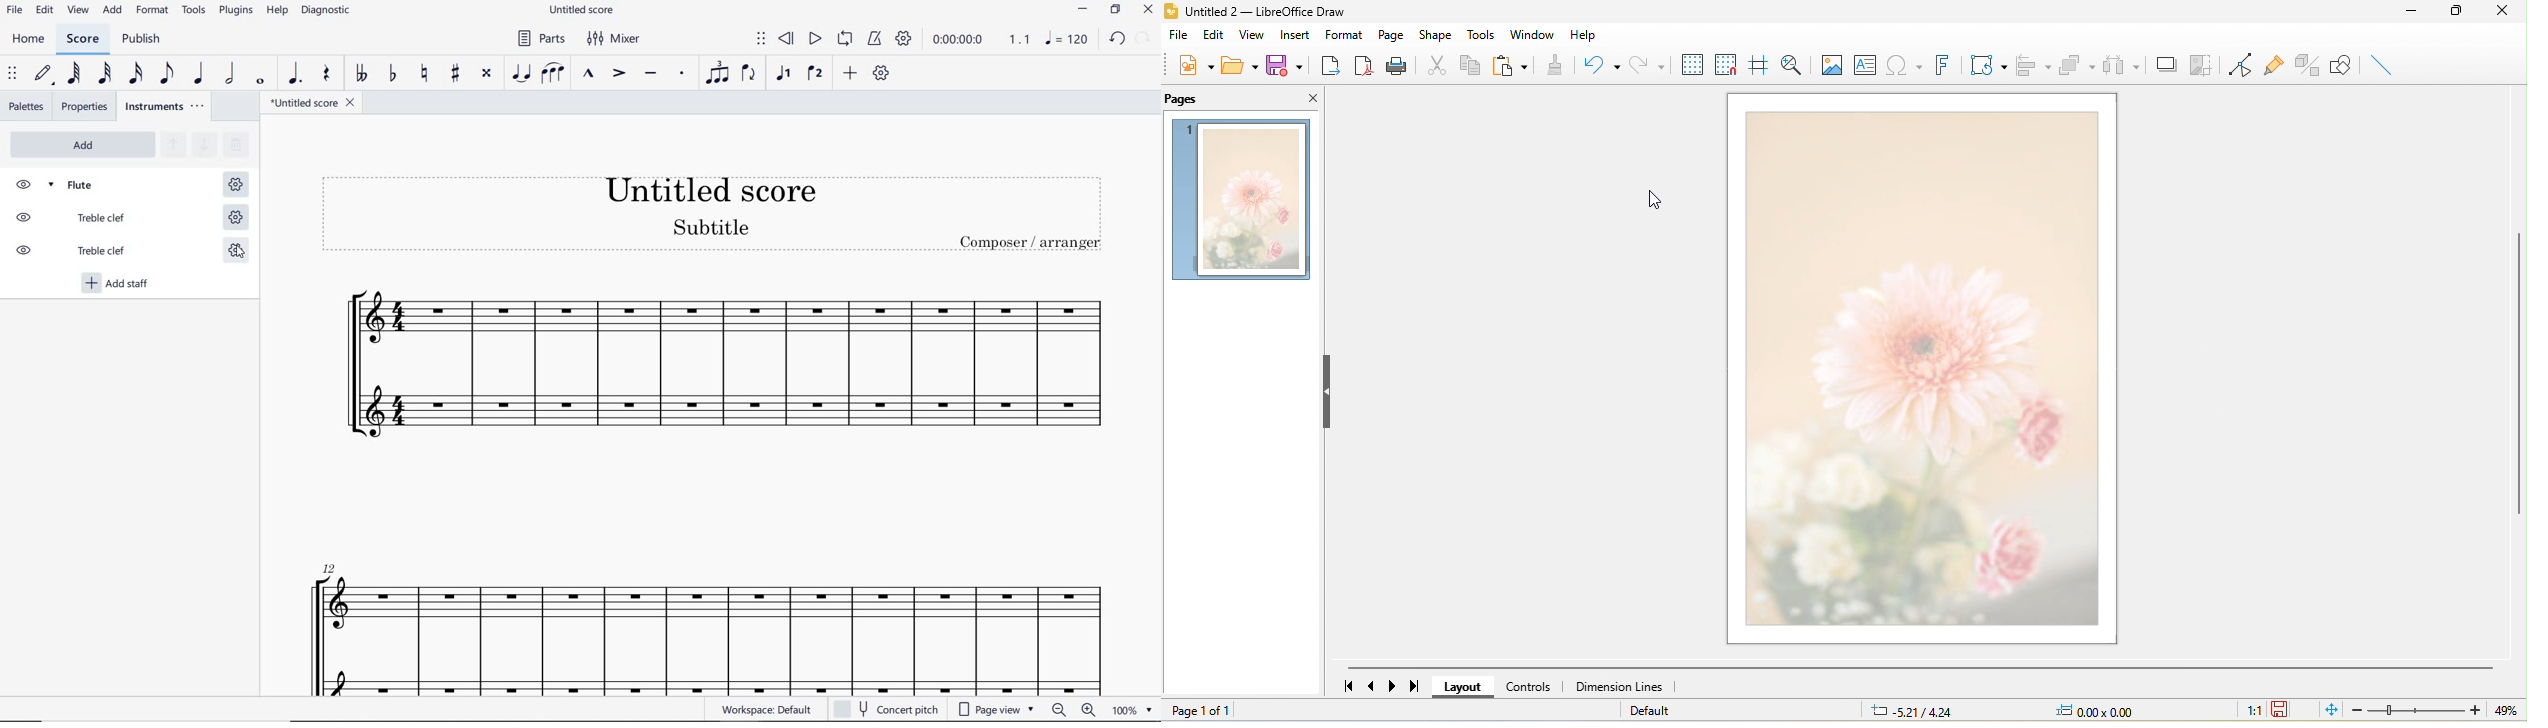 Image resolution: width=2548 pixels, height=728 pixels. What do you see at coordinates (2282, 709) in the screenshot?
I see `the document has not been modified since the last save` at bounding box center [2282, 709].